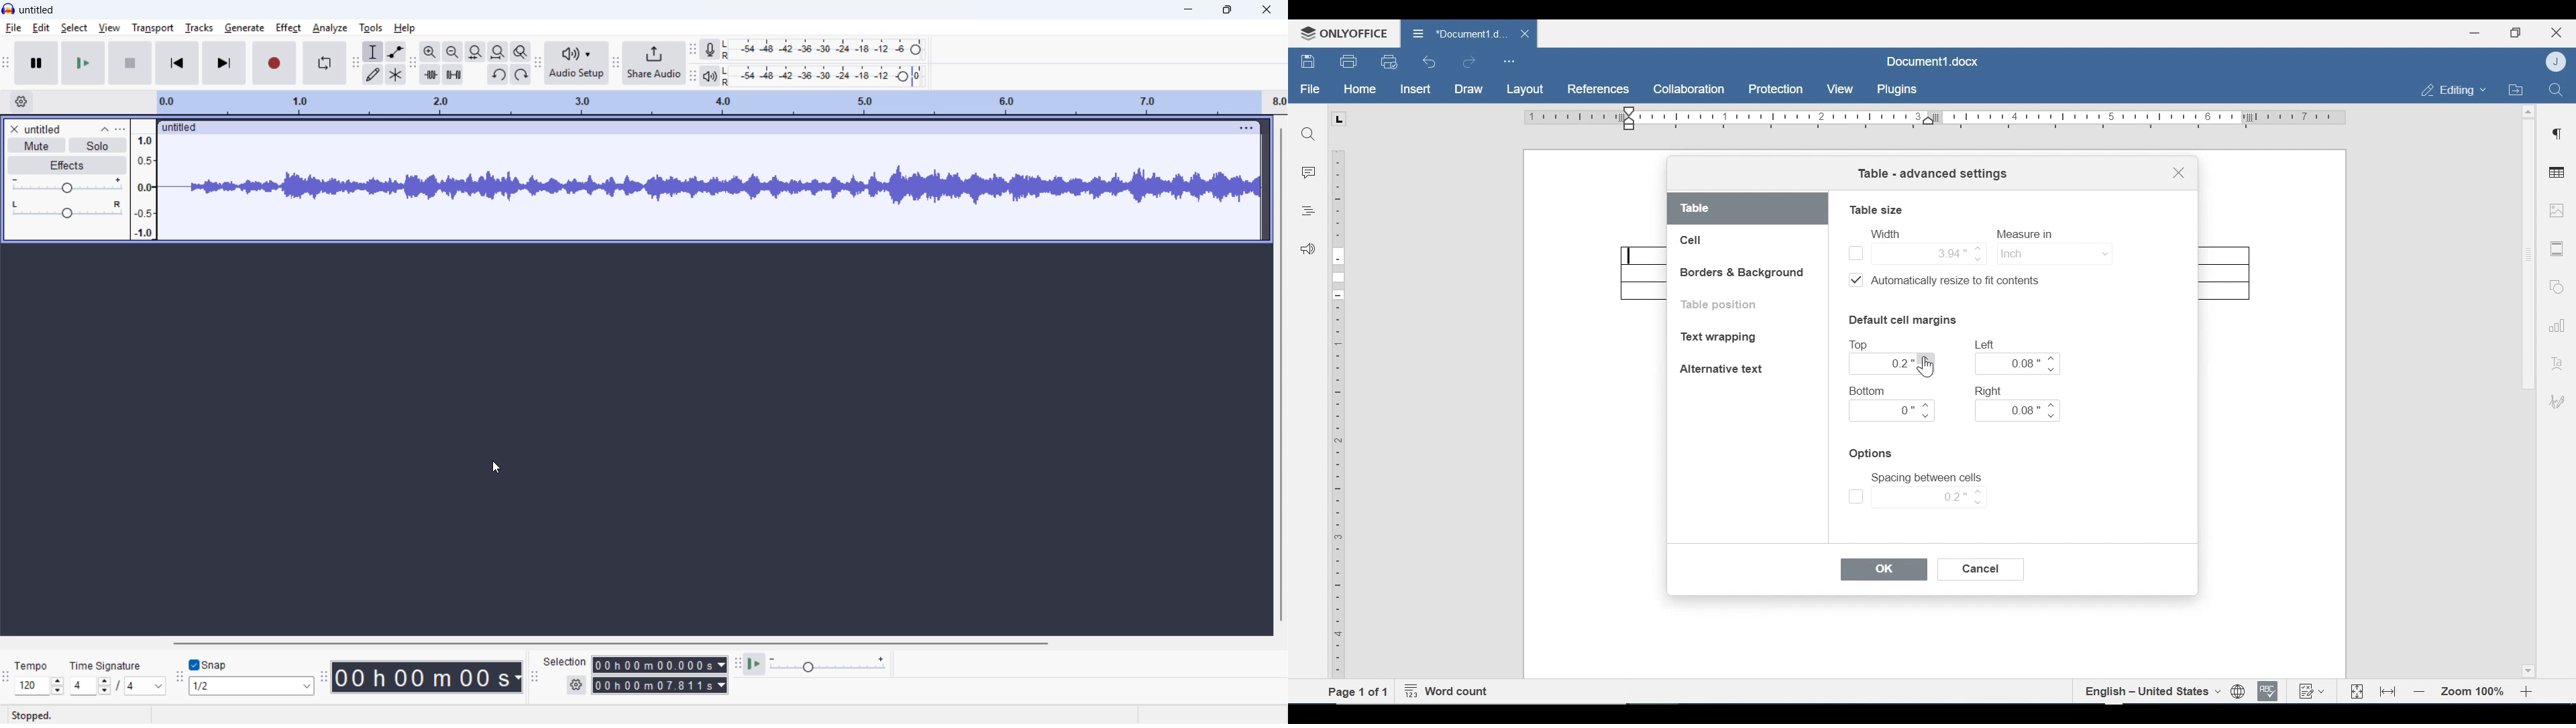 Image resolution: width=2576 pixels, height=728 pixels. Describe the element at coordinates (1339, 415) in the screenshot. I see `Vertical Ruler` at that location.